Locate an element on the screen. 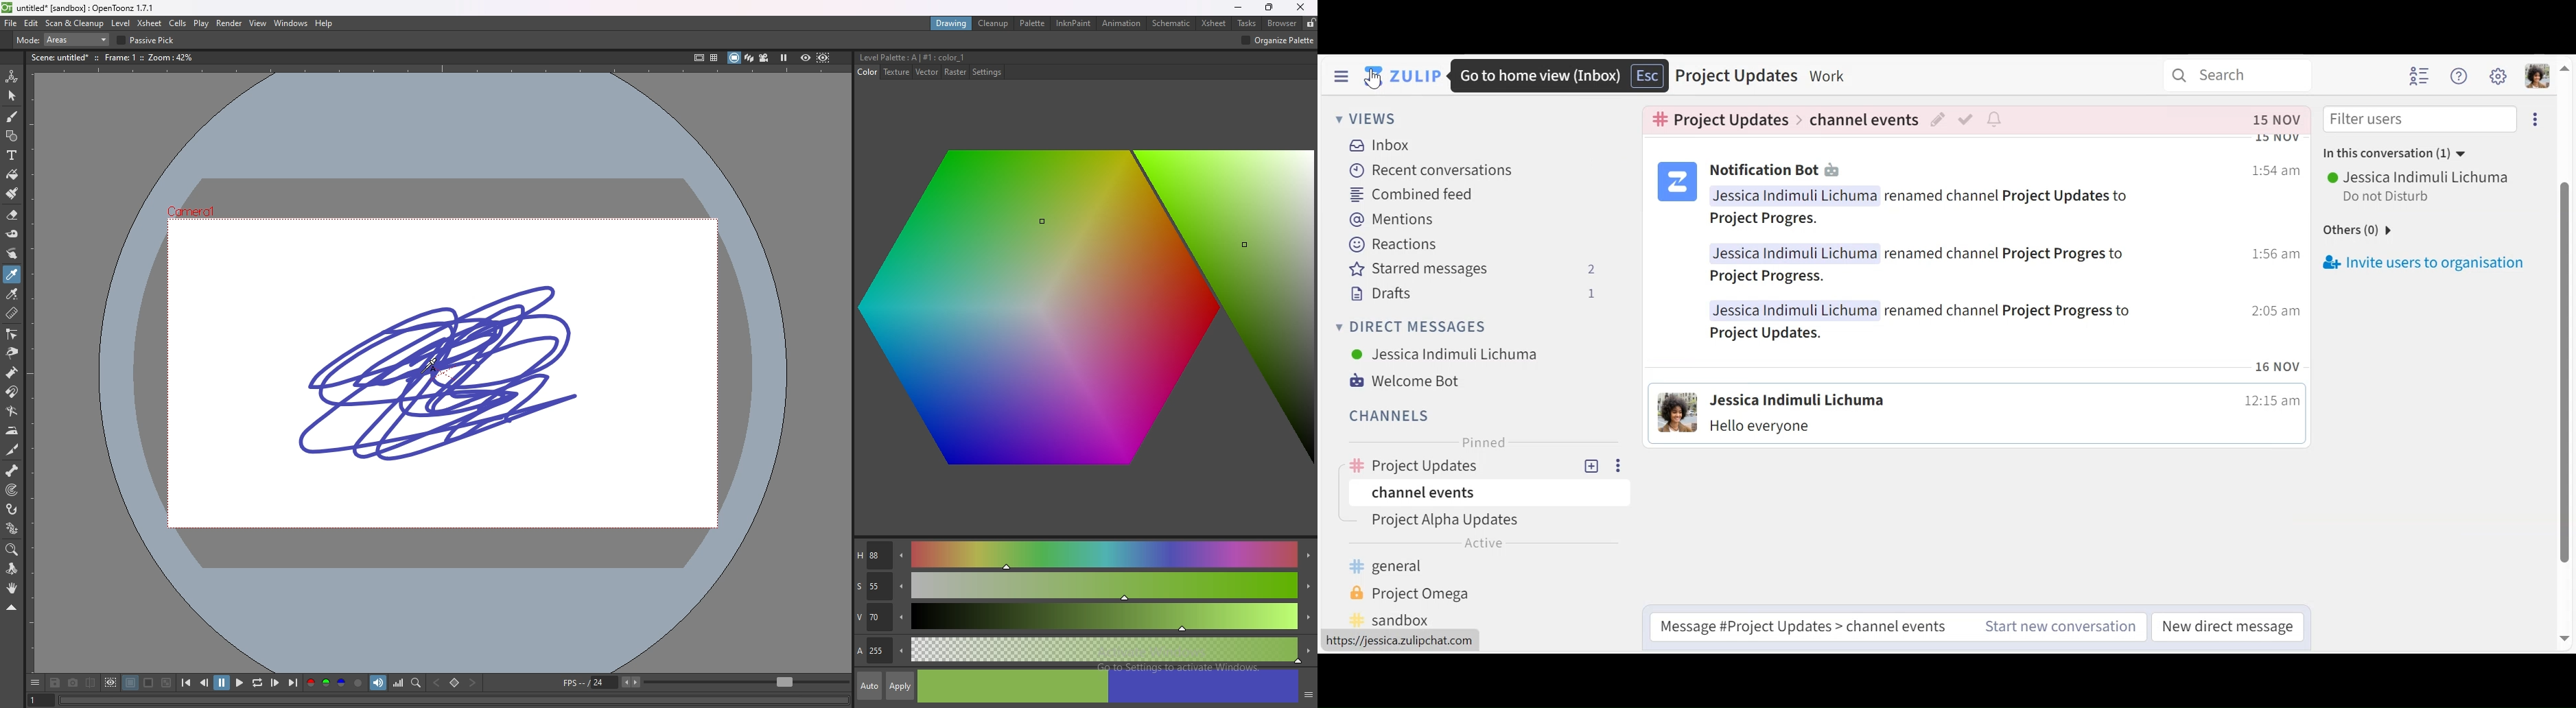  Drafts is located at coordinates (1472, 294).